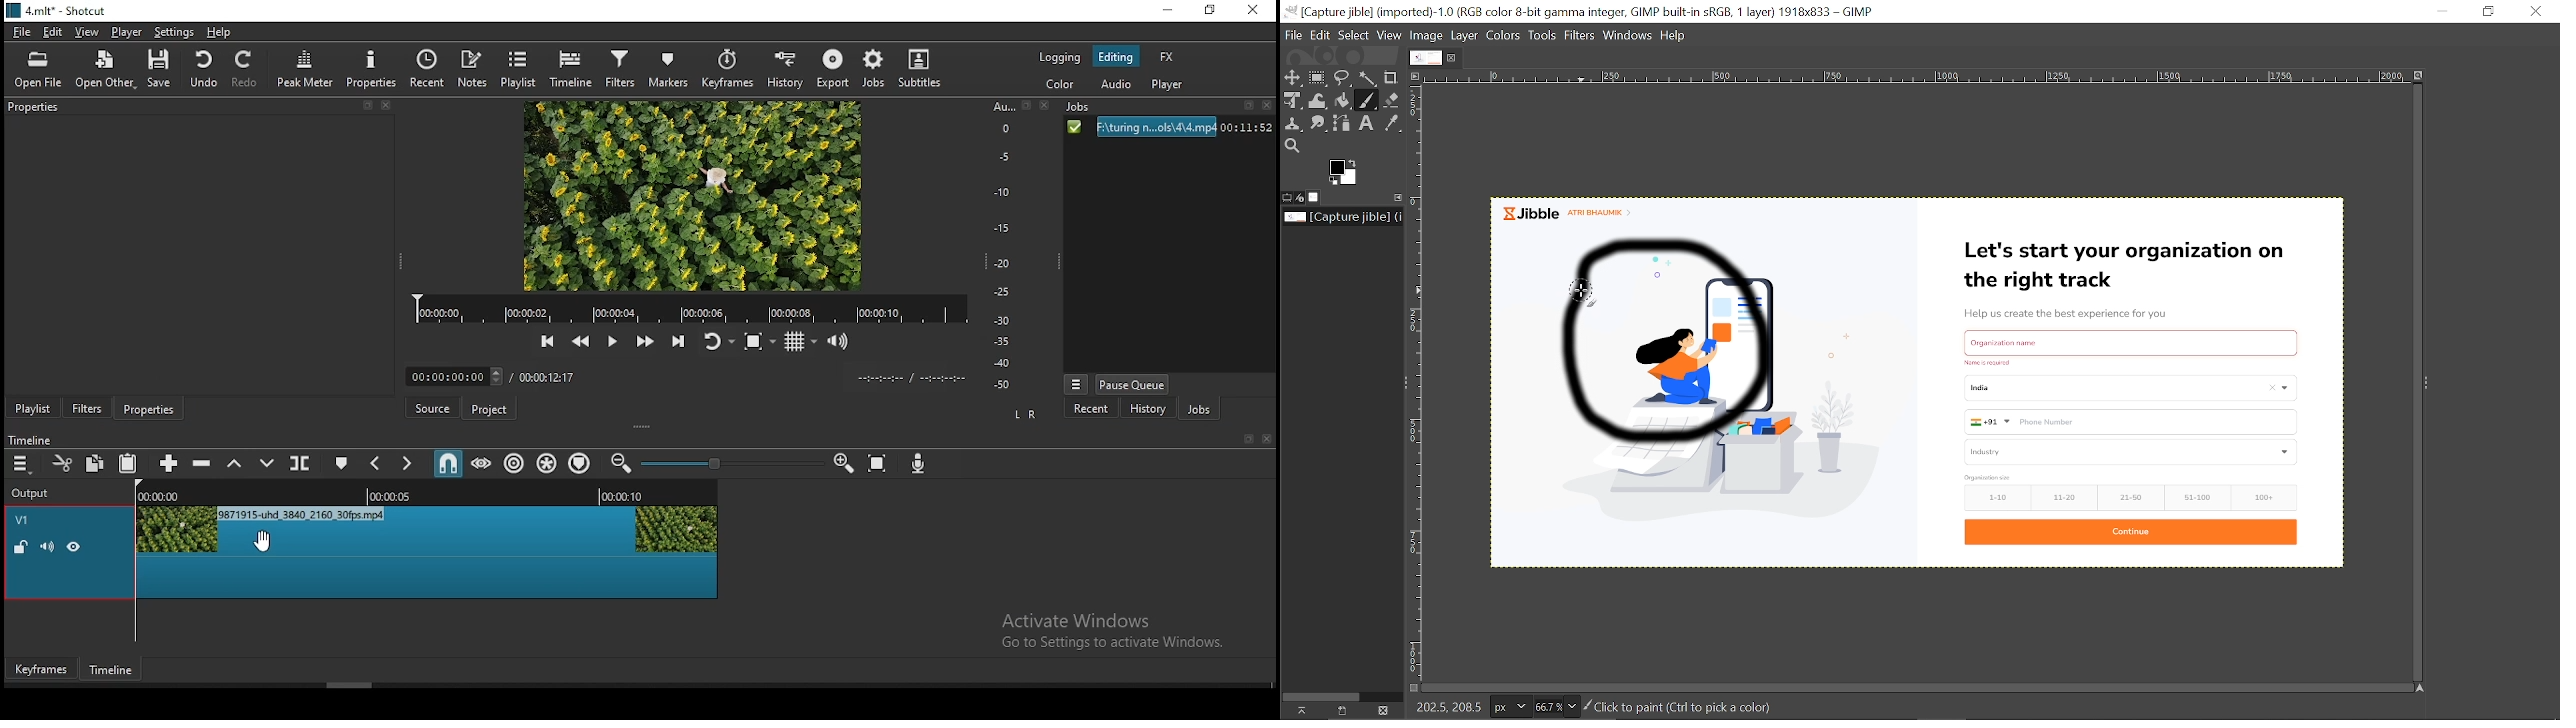 This screenshot has width=2576, height=728. Describe the element at coordinates (1343, 172) in the screenshot. I see `The active foreground color` at that location.